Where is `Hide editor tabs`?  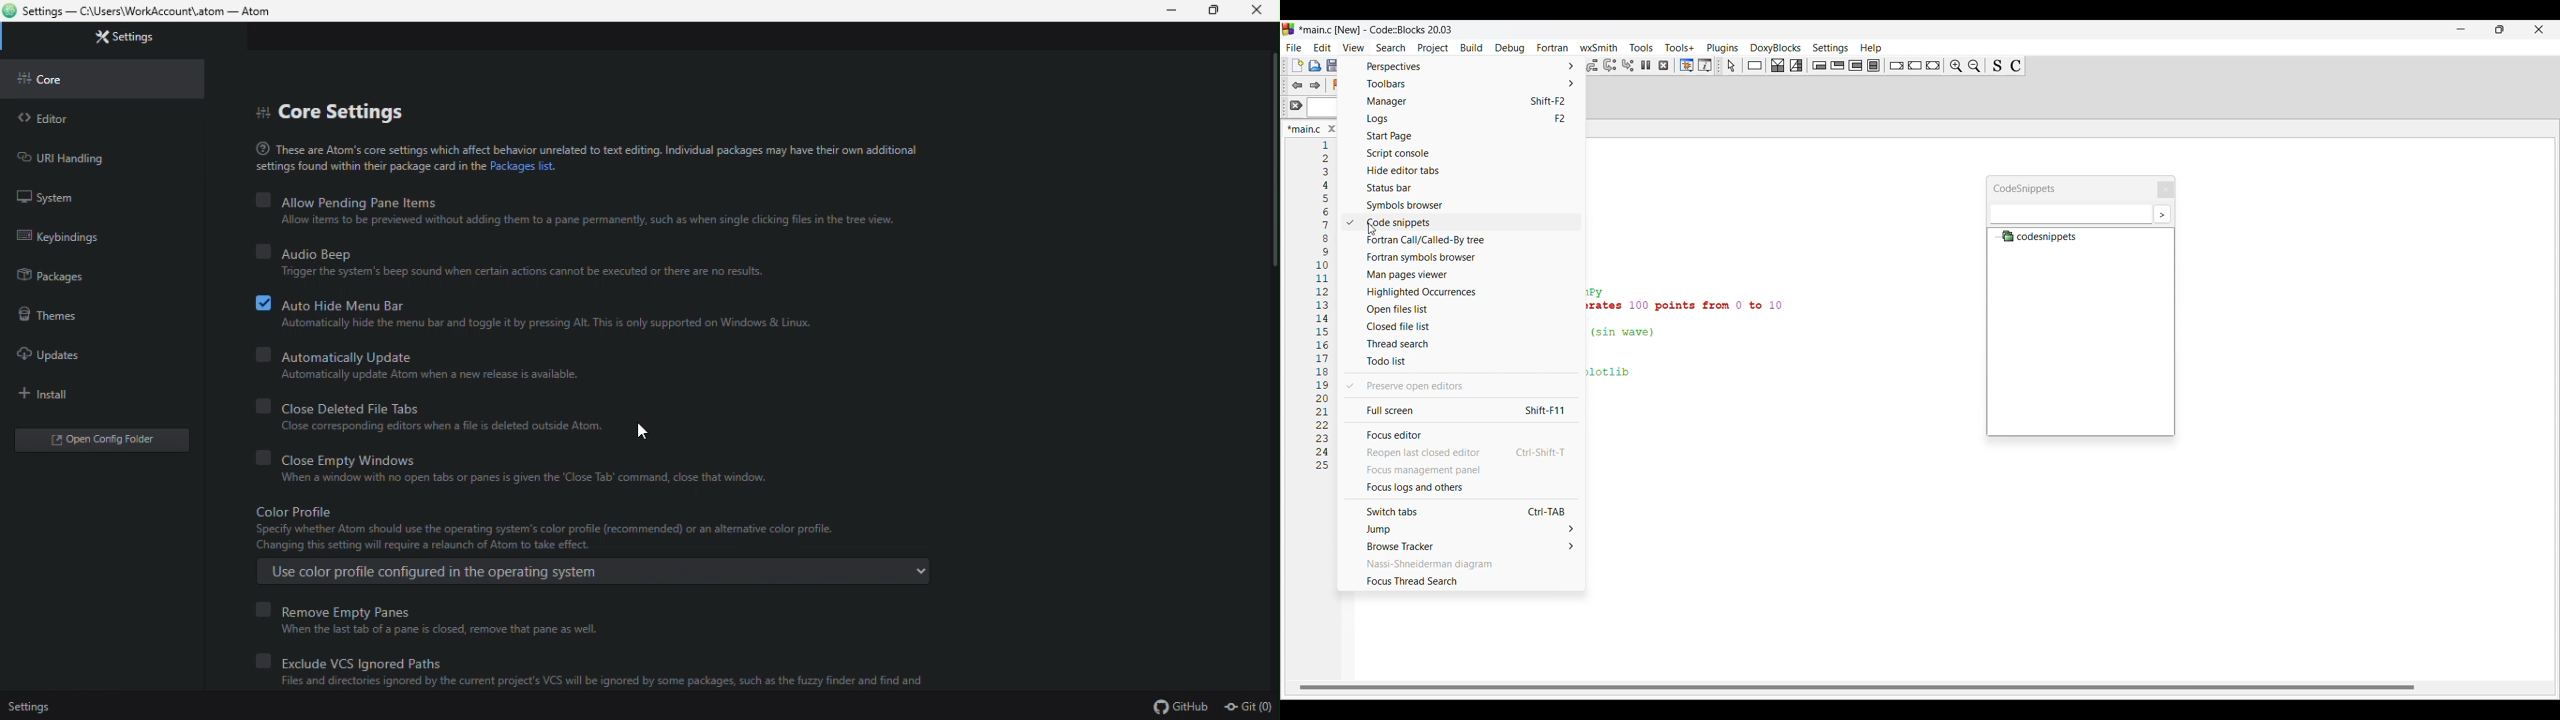
Hide editor tabs is located at coordinates (1469, 170).